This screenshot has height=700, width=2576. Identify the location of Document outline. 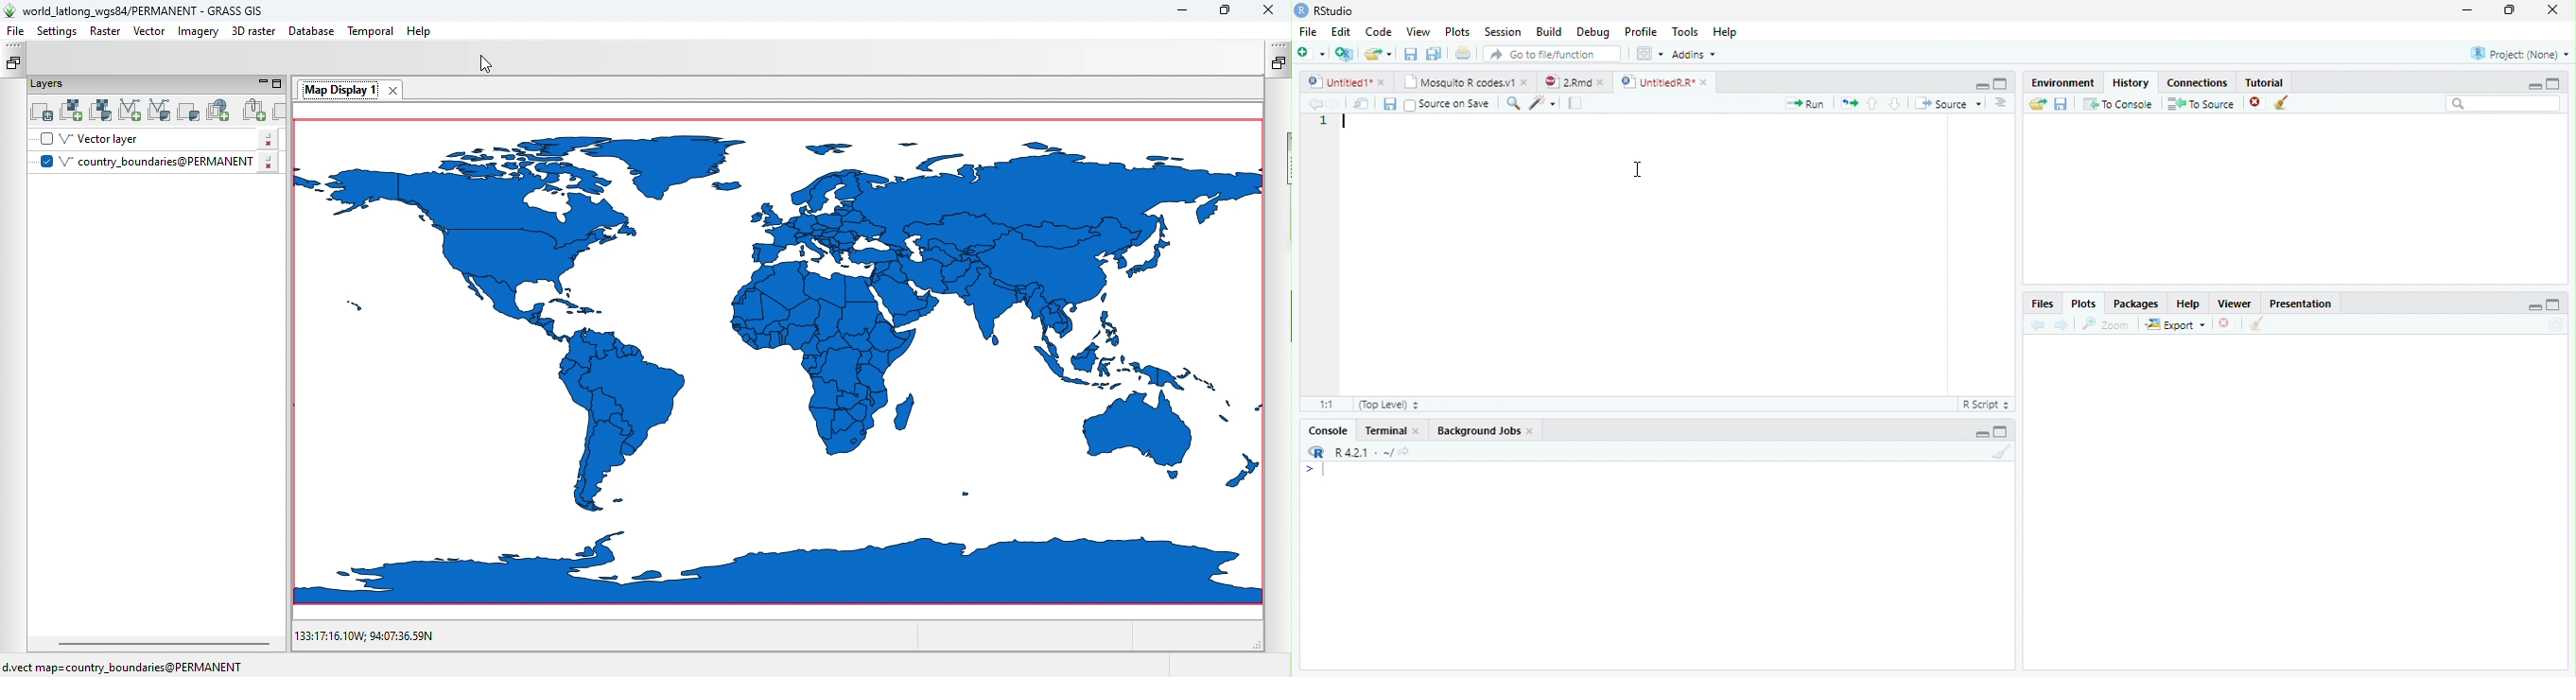
(2001, 104).